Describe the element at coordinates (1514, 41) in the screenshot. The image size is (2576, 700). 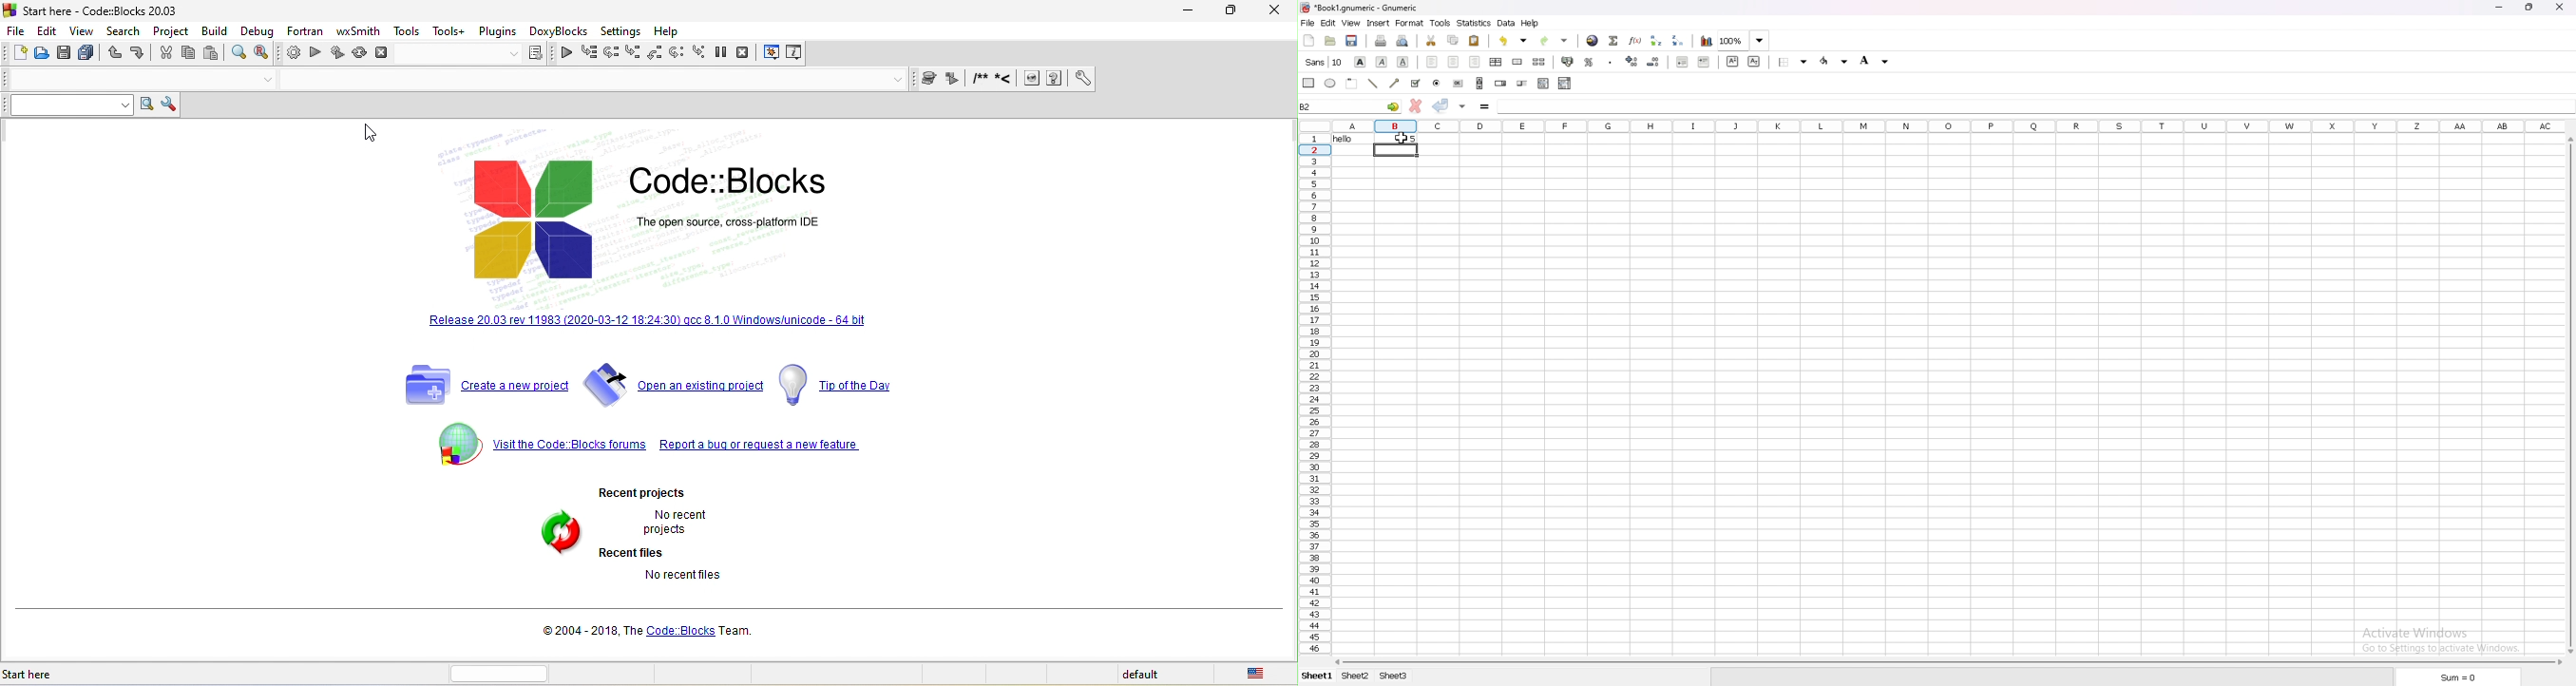
I see `undo` at that location.